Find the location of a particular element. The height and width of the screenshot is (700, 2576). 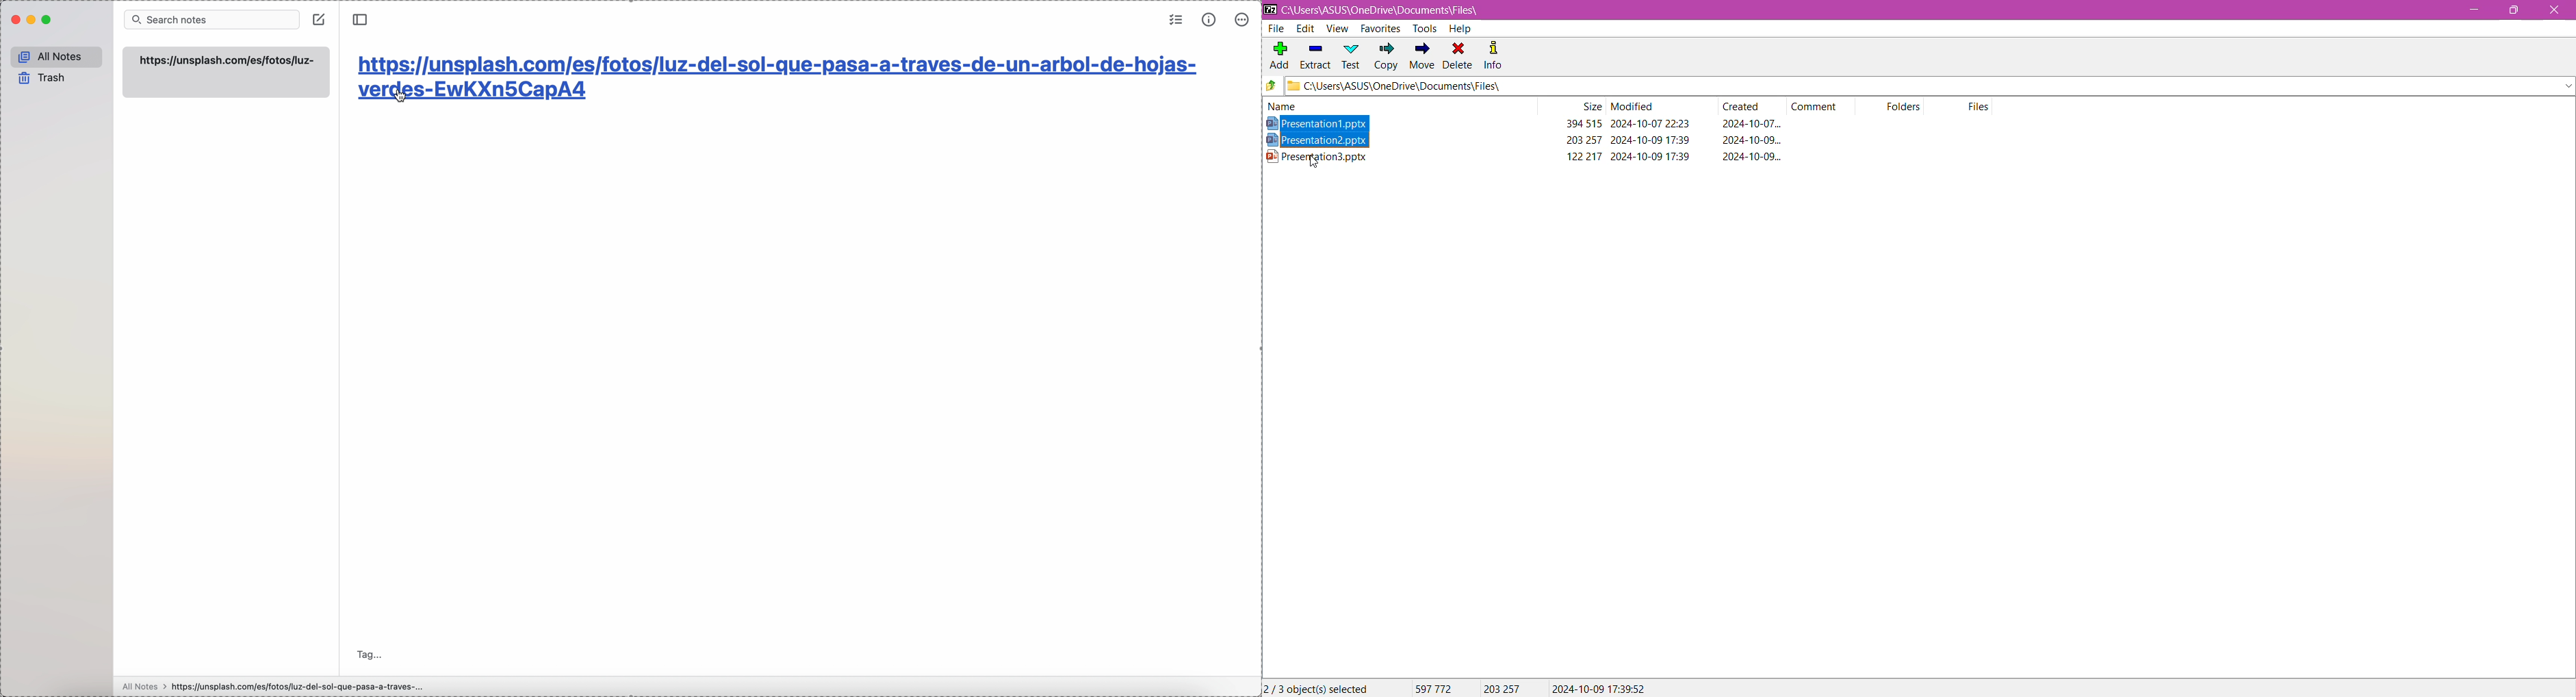

maximize Simplenote is located at coordinates (47, 20).